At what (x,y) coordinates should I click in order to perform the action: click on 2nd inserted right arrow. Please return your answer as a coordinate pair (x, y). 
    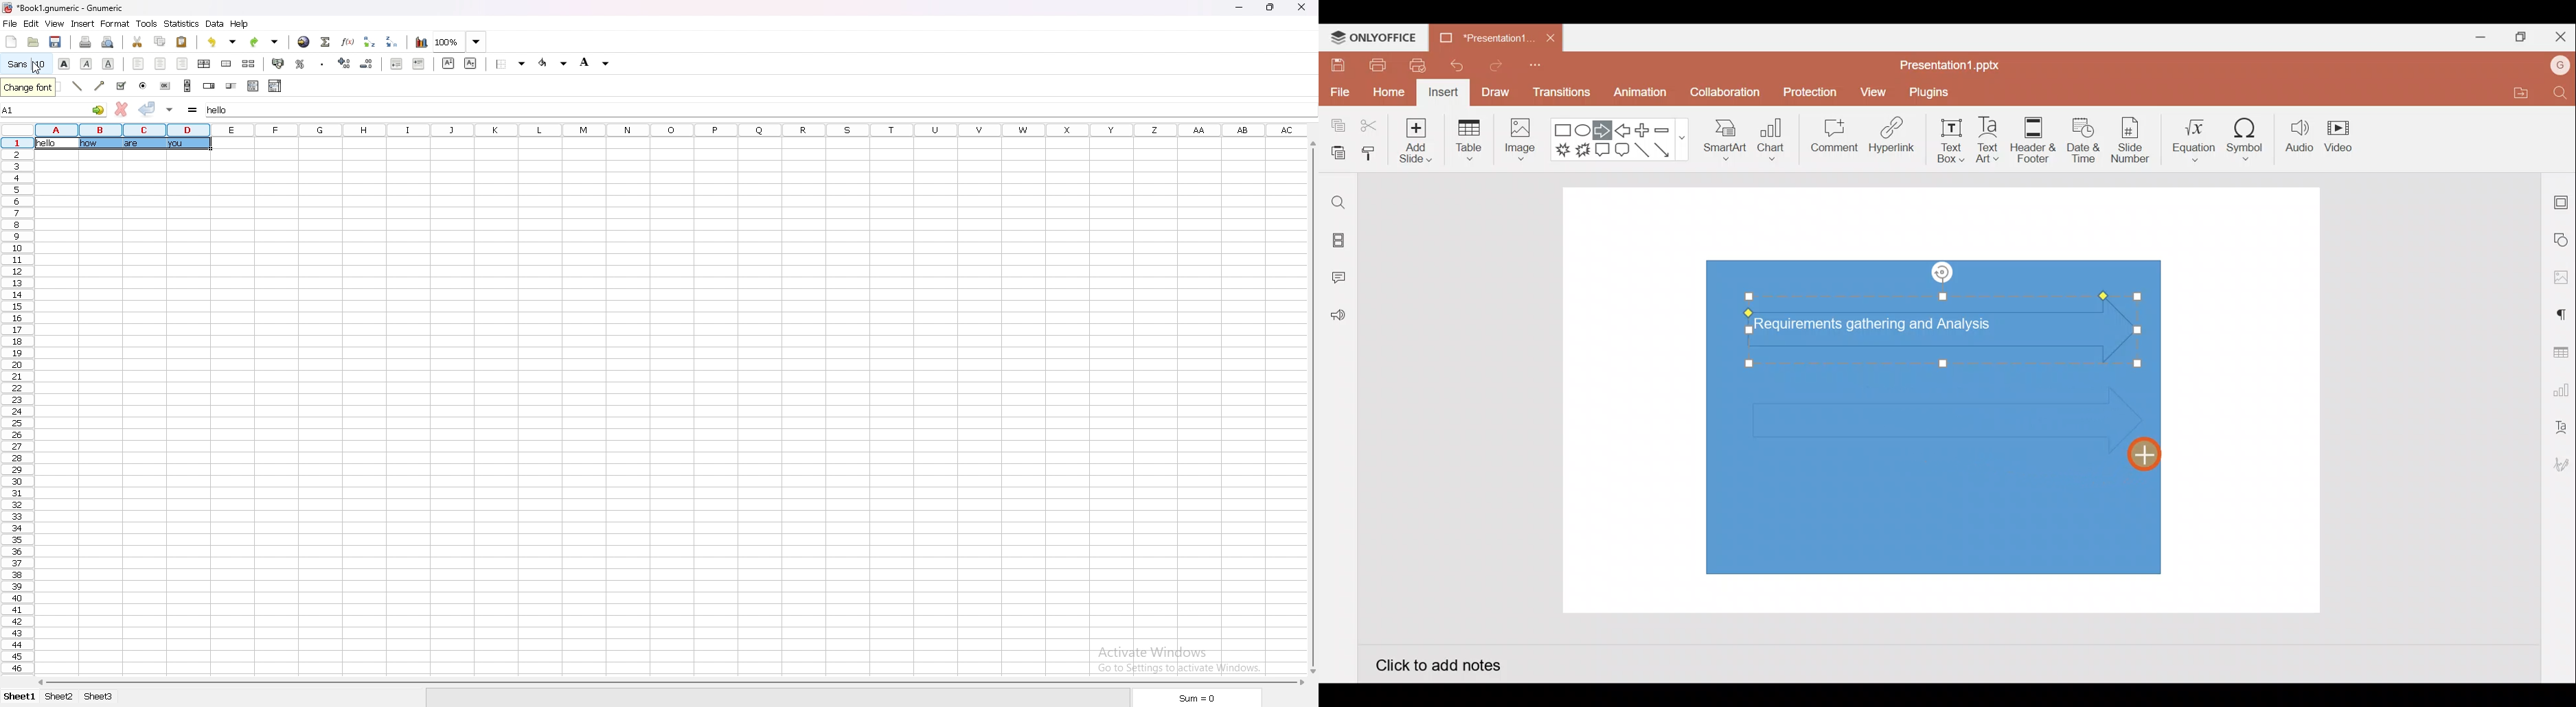
    Looking at the image, I should click on (1928, 418).